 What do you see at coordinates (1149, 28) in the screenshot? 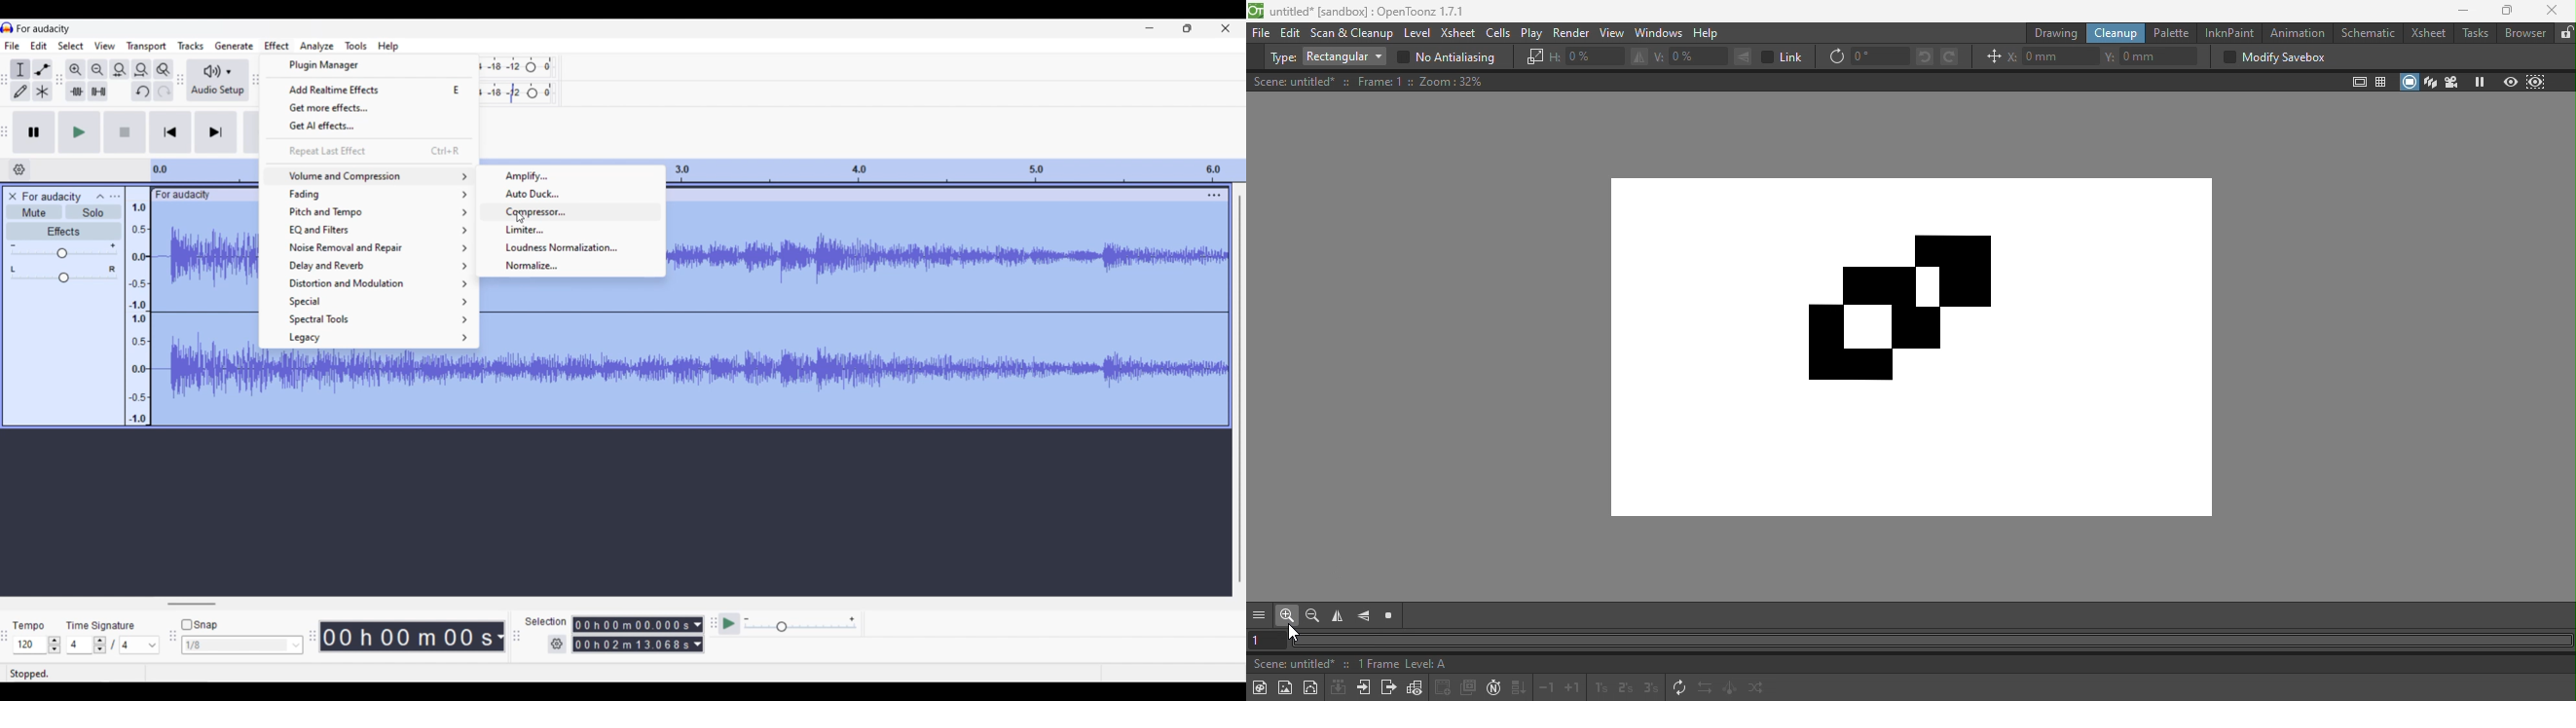
I see `Minimize ` at bounding box center [1149, 28].